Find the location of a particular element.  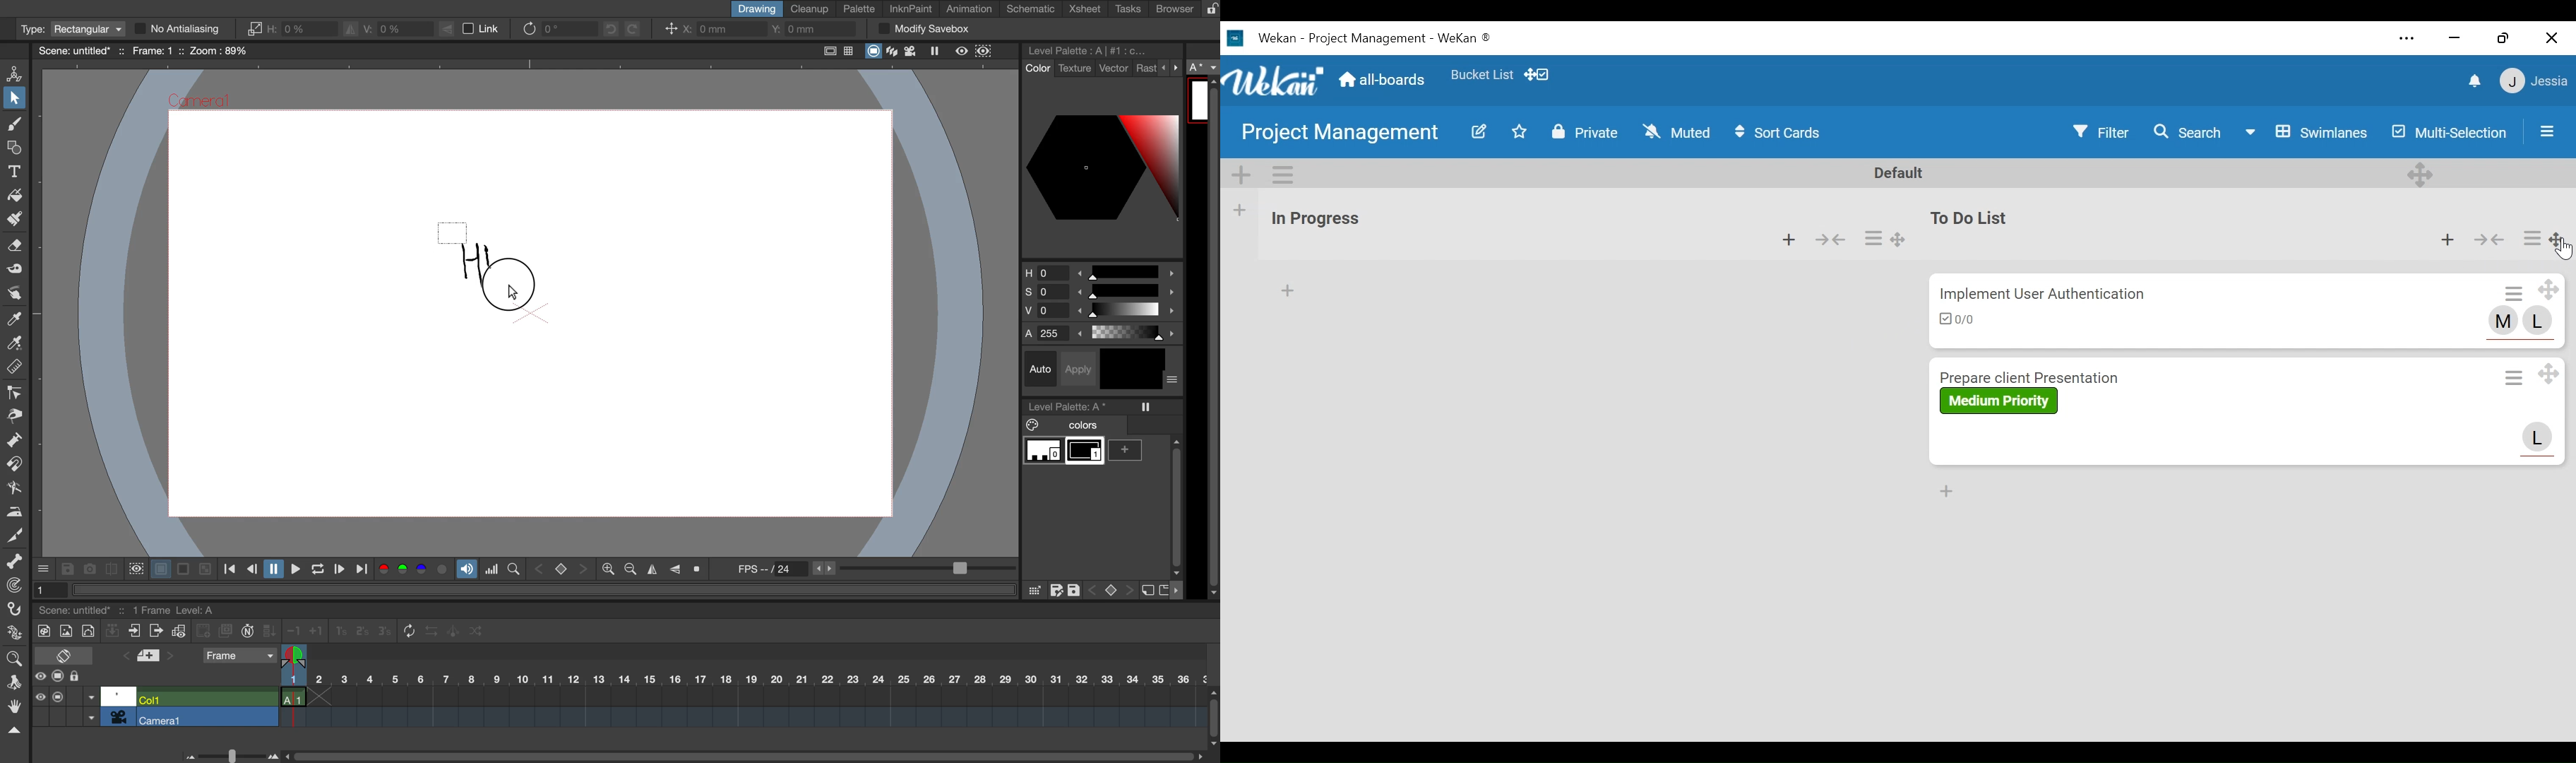

Sort Cards is located at coordinates (1777, 133).